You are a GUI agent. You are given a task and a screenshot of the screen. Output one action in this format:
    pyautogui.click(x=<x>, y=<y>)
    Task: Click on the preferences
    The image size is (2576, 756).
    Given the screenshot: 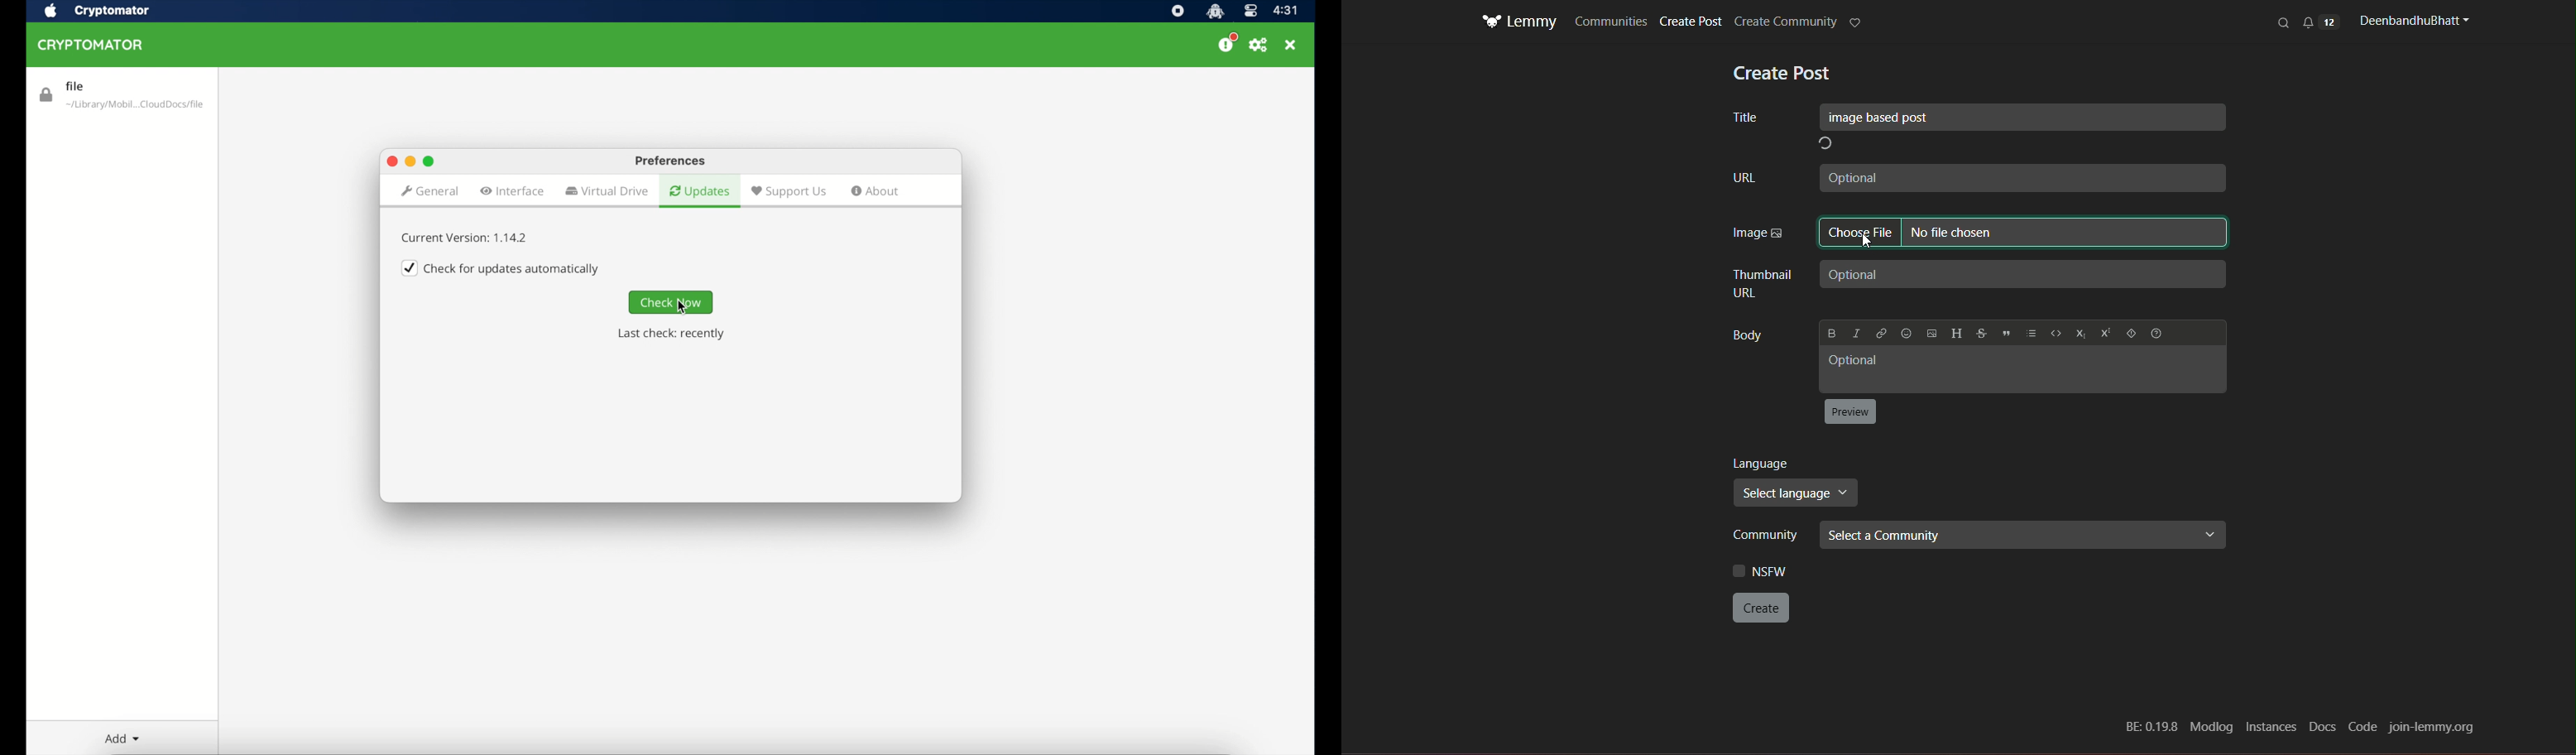 What is the action you would take?
    pyautogui.click(x=670, y=160)
    